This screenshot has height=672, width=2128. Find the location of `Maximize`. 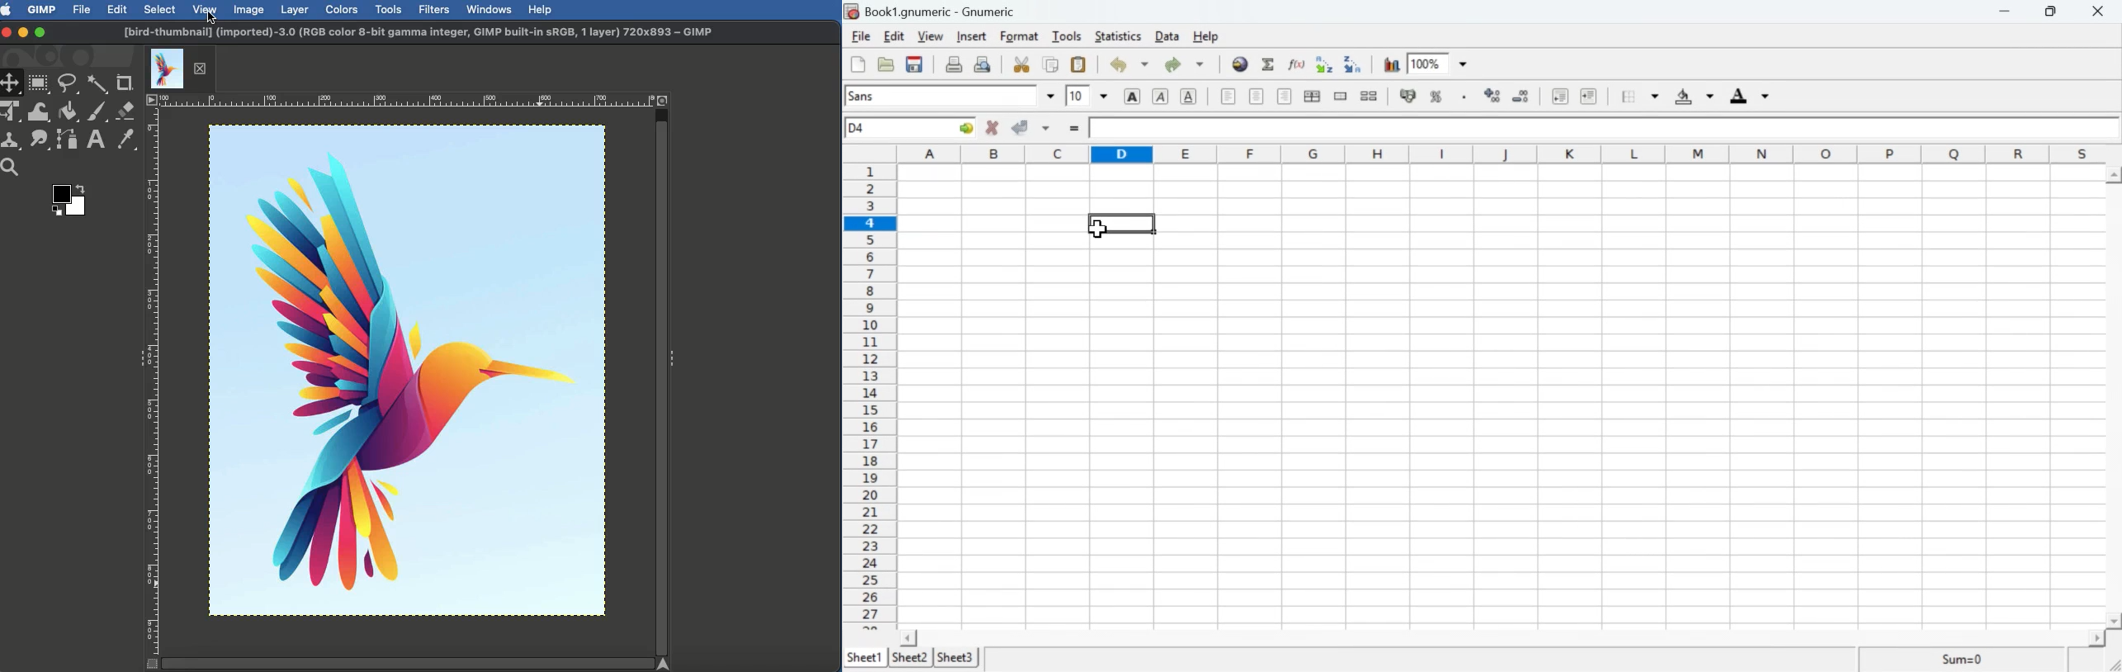

Maximize is located at coordinates (40, 34).